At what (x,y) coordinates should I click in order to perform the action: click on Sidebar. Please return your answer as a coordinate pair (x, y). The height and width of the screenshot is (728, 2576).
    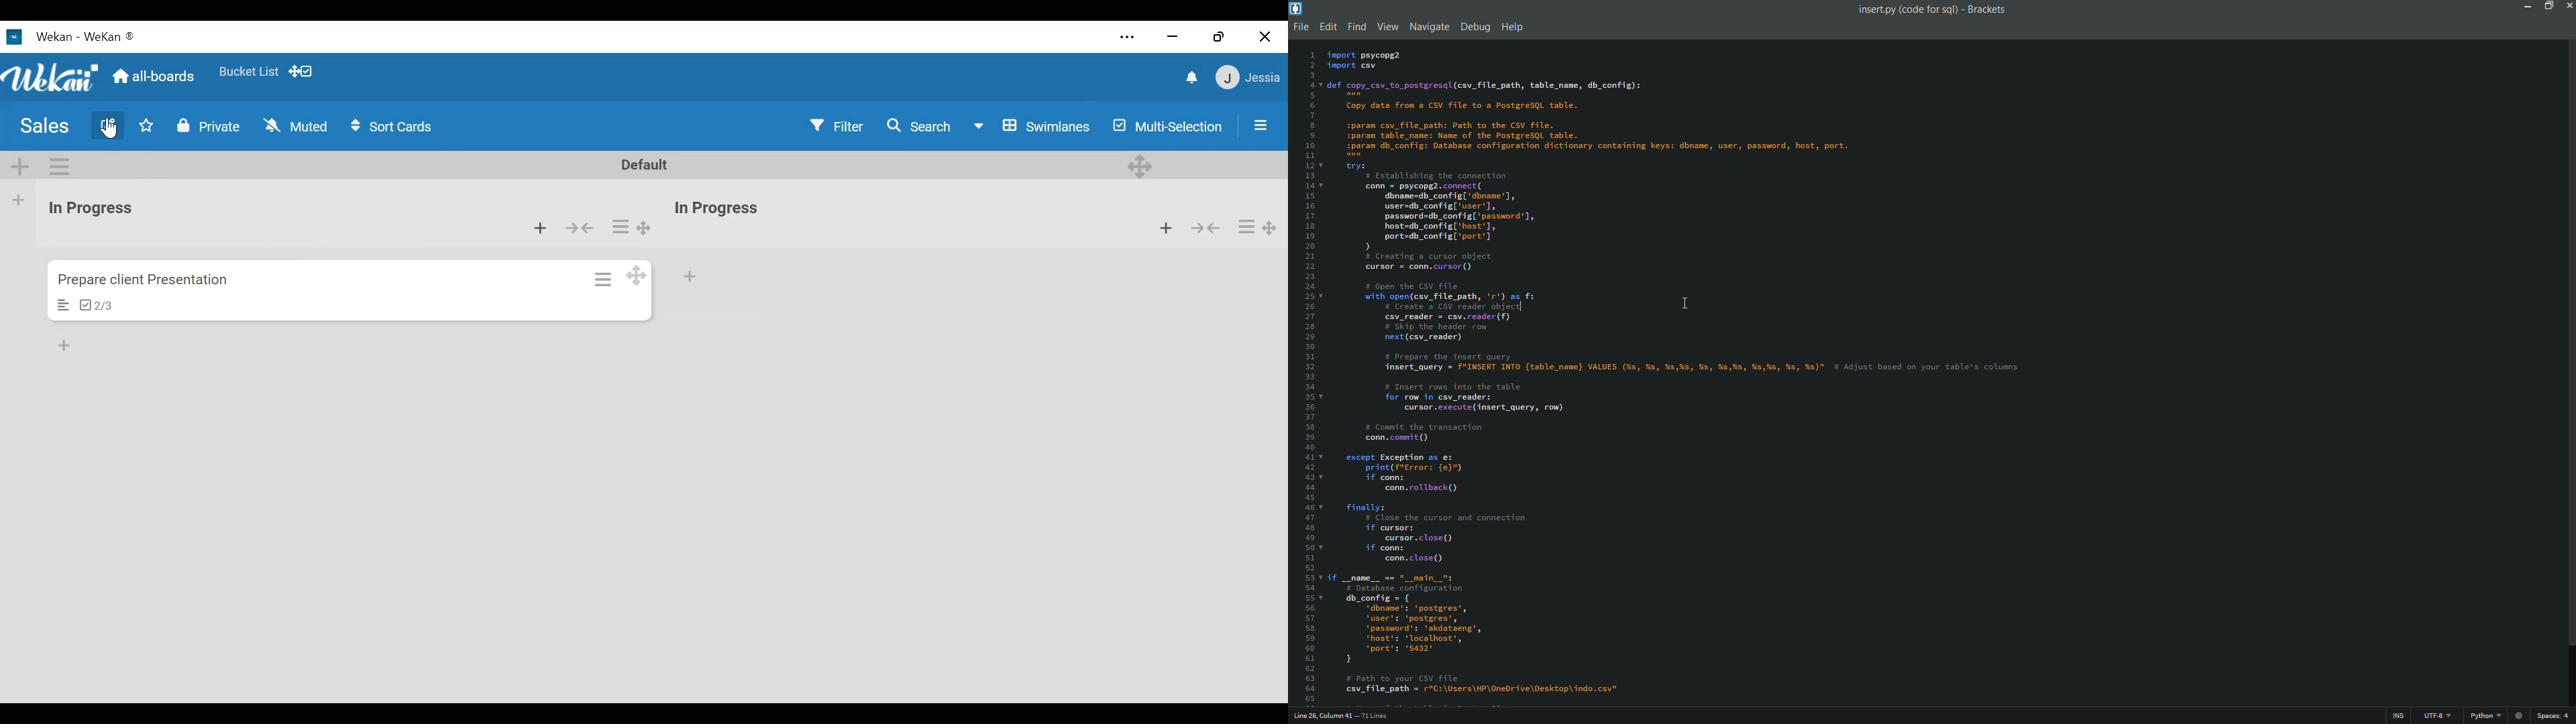
    Looking at the image, I should click on (1258, 125).